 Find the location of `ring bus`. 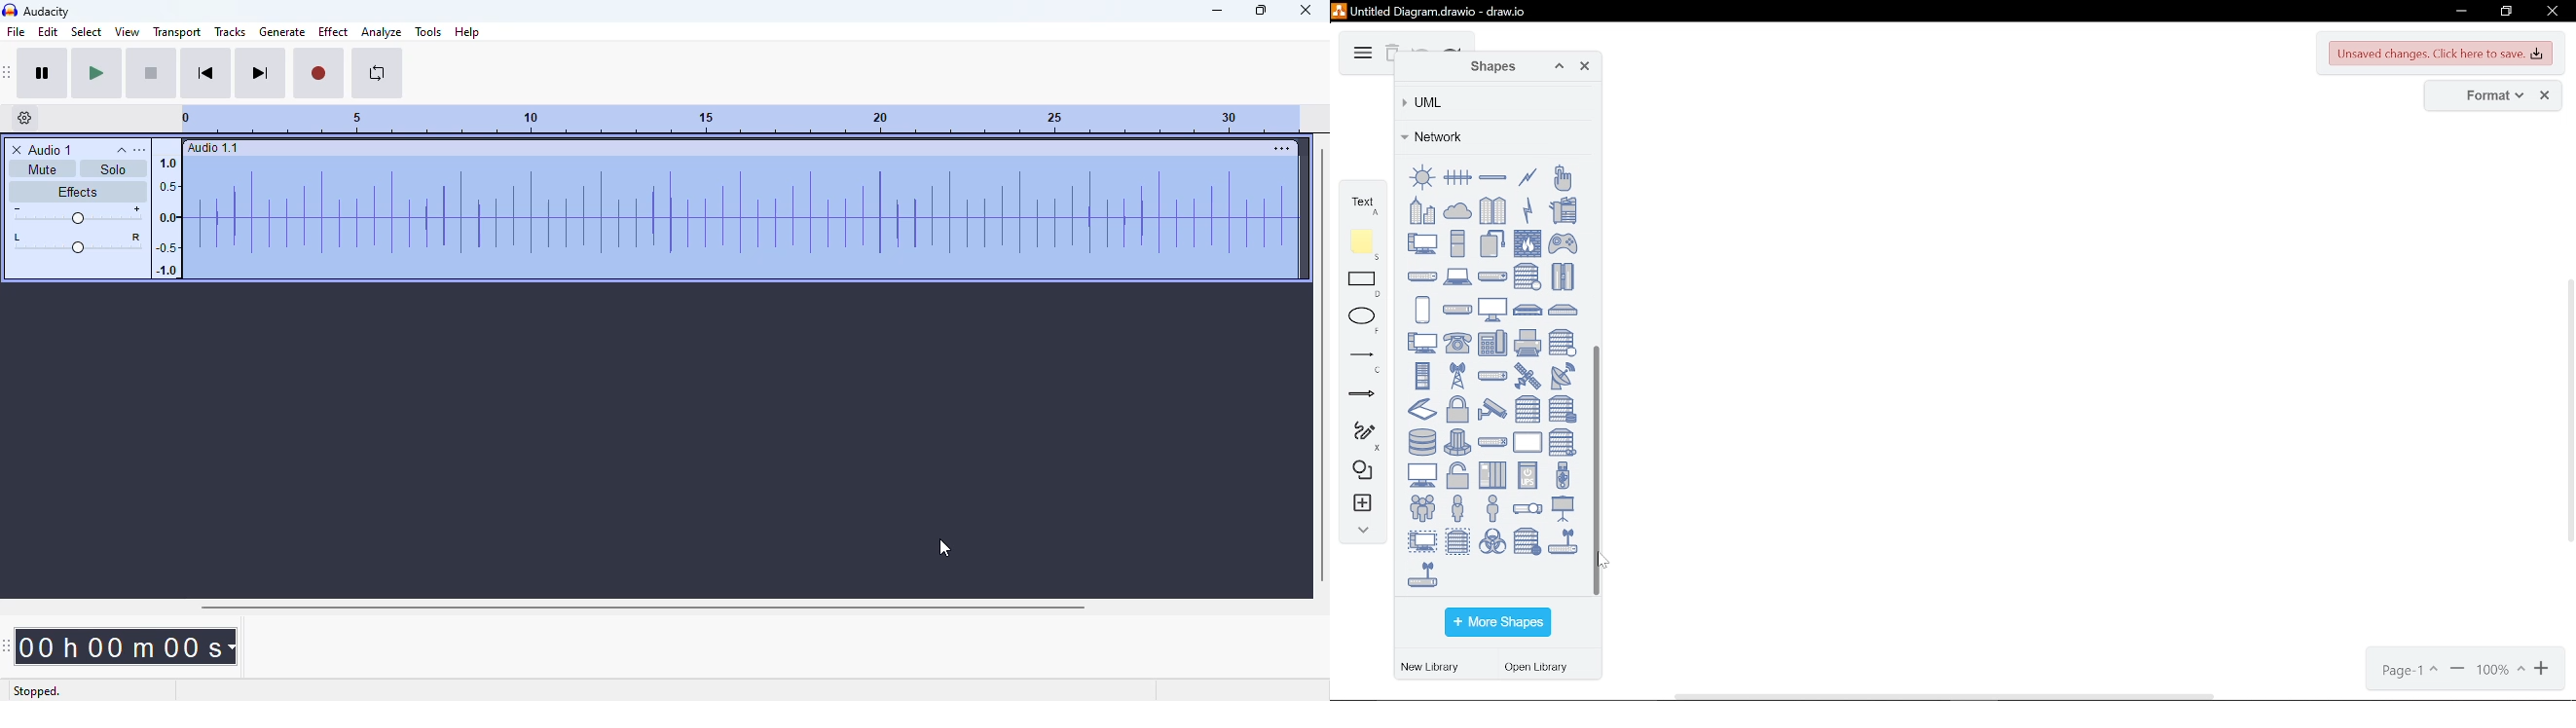

ring bus is located at coordinates (1422, 177).